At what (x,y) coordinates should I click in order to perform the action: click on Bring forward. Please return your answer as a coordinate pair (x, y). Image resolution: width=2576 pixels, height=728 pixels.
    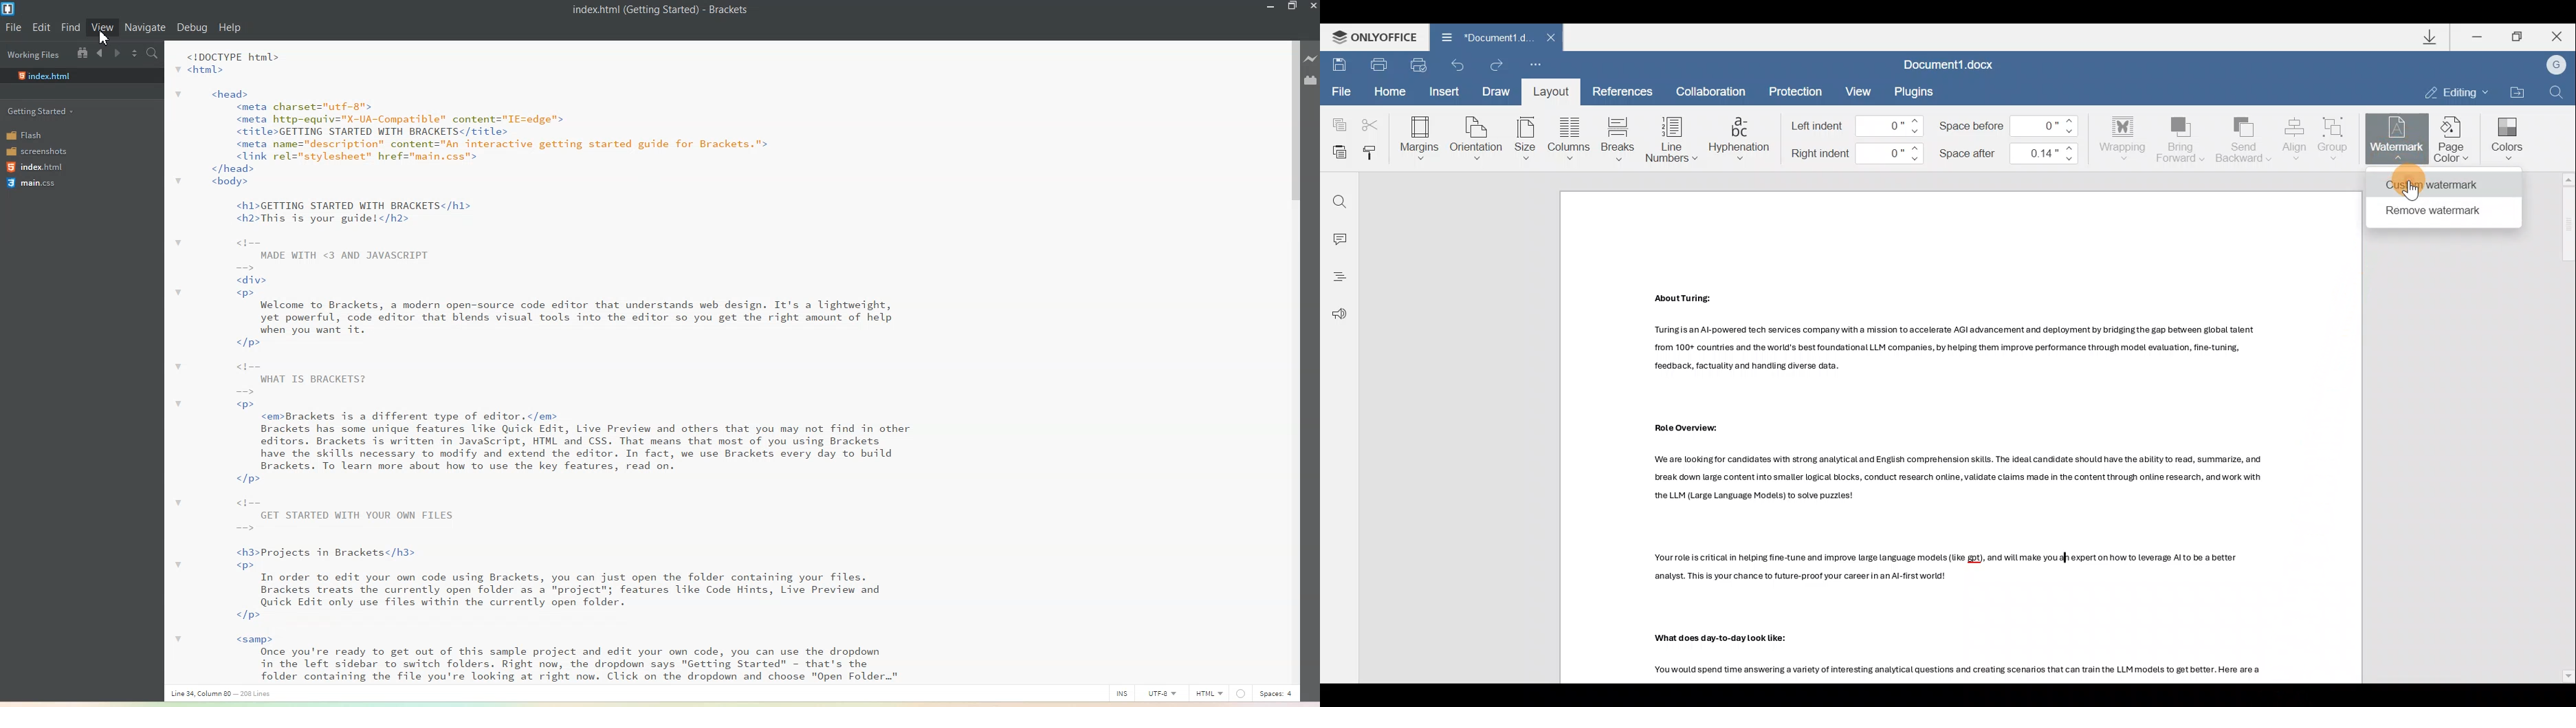
    Looking at the image, I should click on (2182, 141).